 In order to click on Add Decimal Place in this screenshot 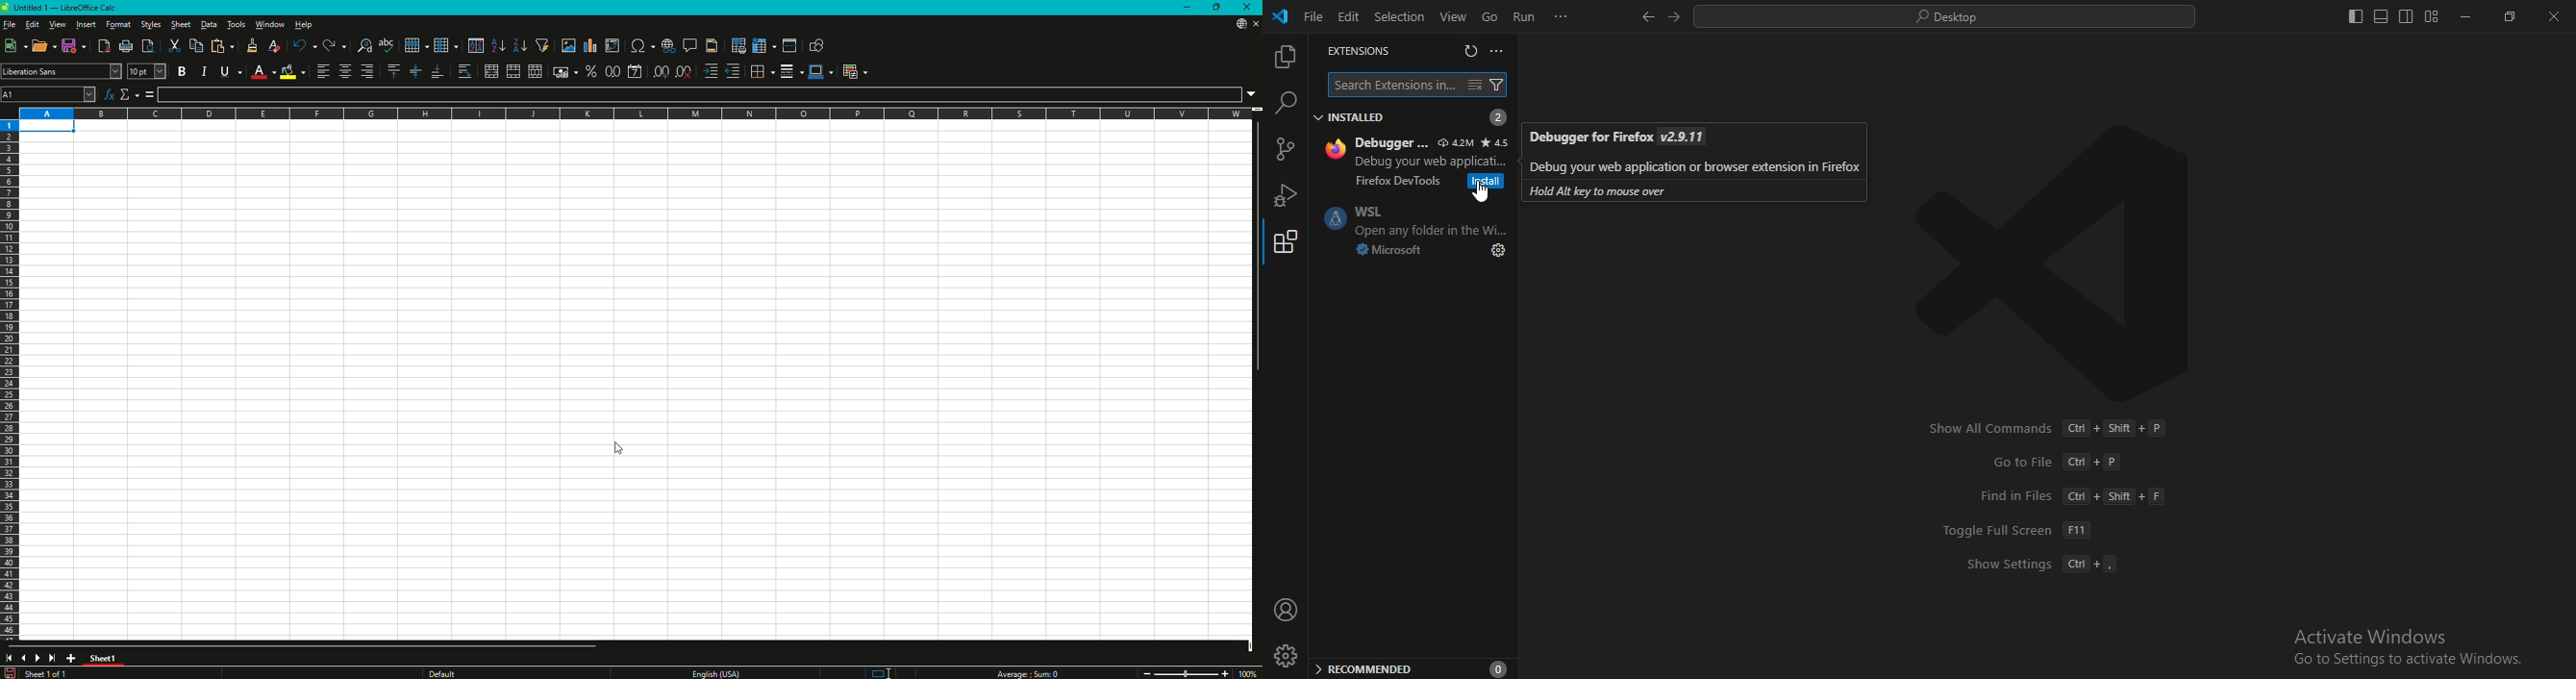, I will do `click(660, 71)`.